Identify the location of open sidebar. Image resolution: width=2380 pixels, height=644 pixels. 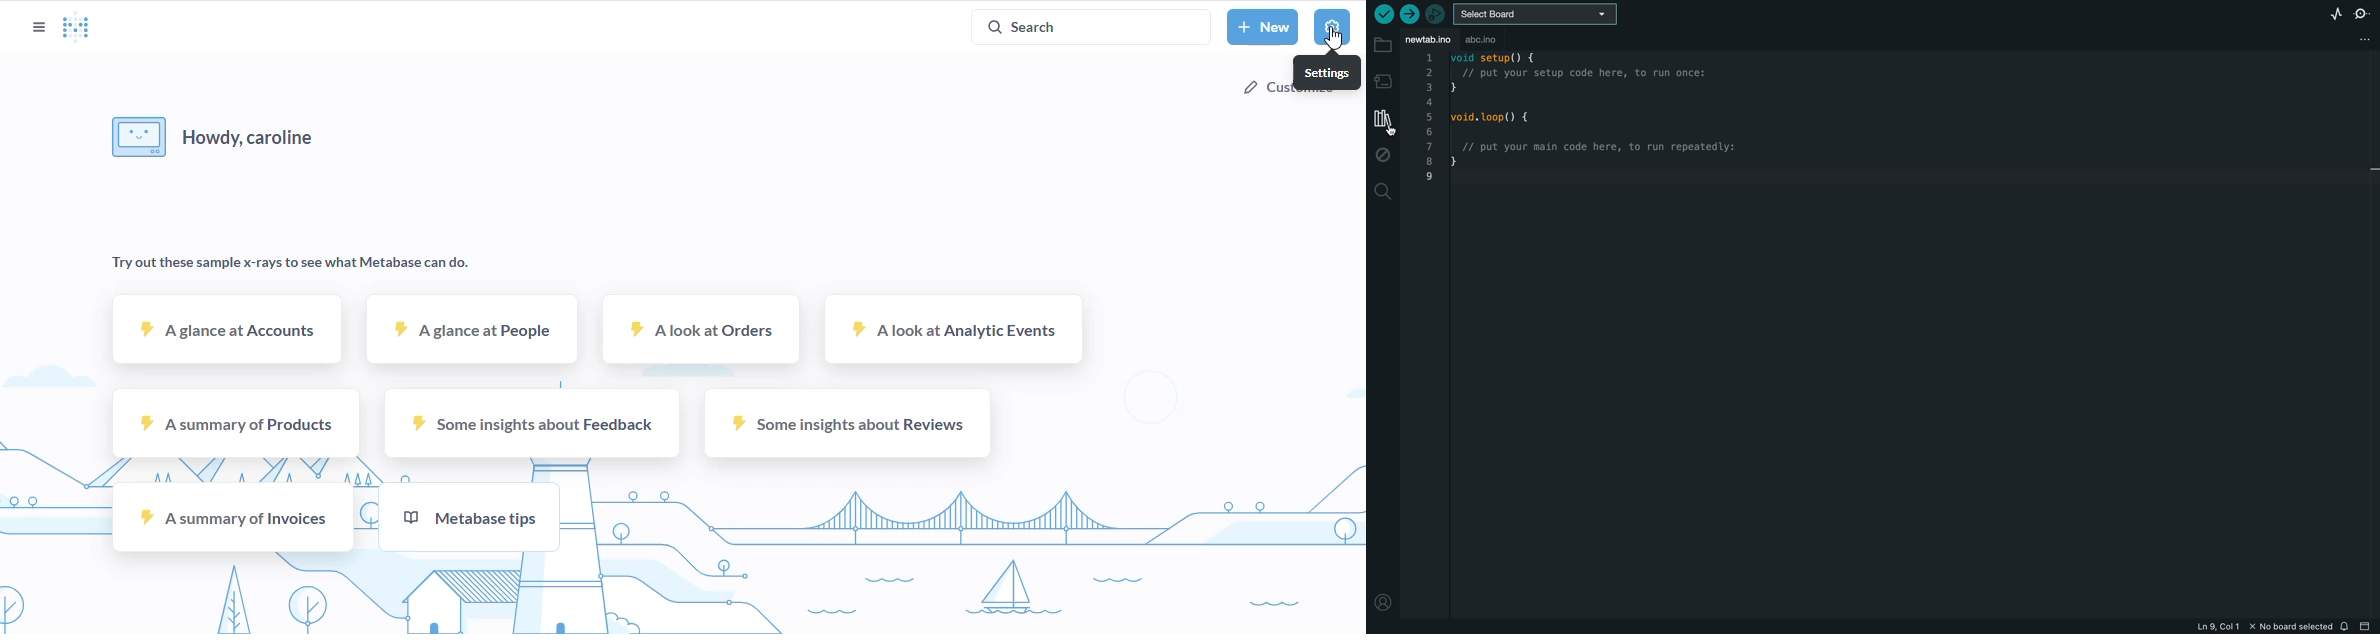
(38, 27).